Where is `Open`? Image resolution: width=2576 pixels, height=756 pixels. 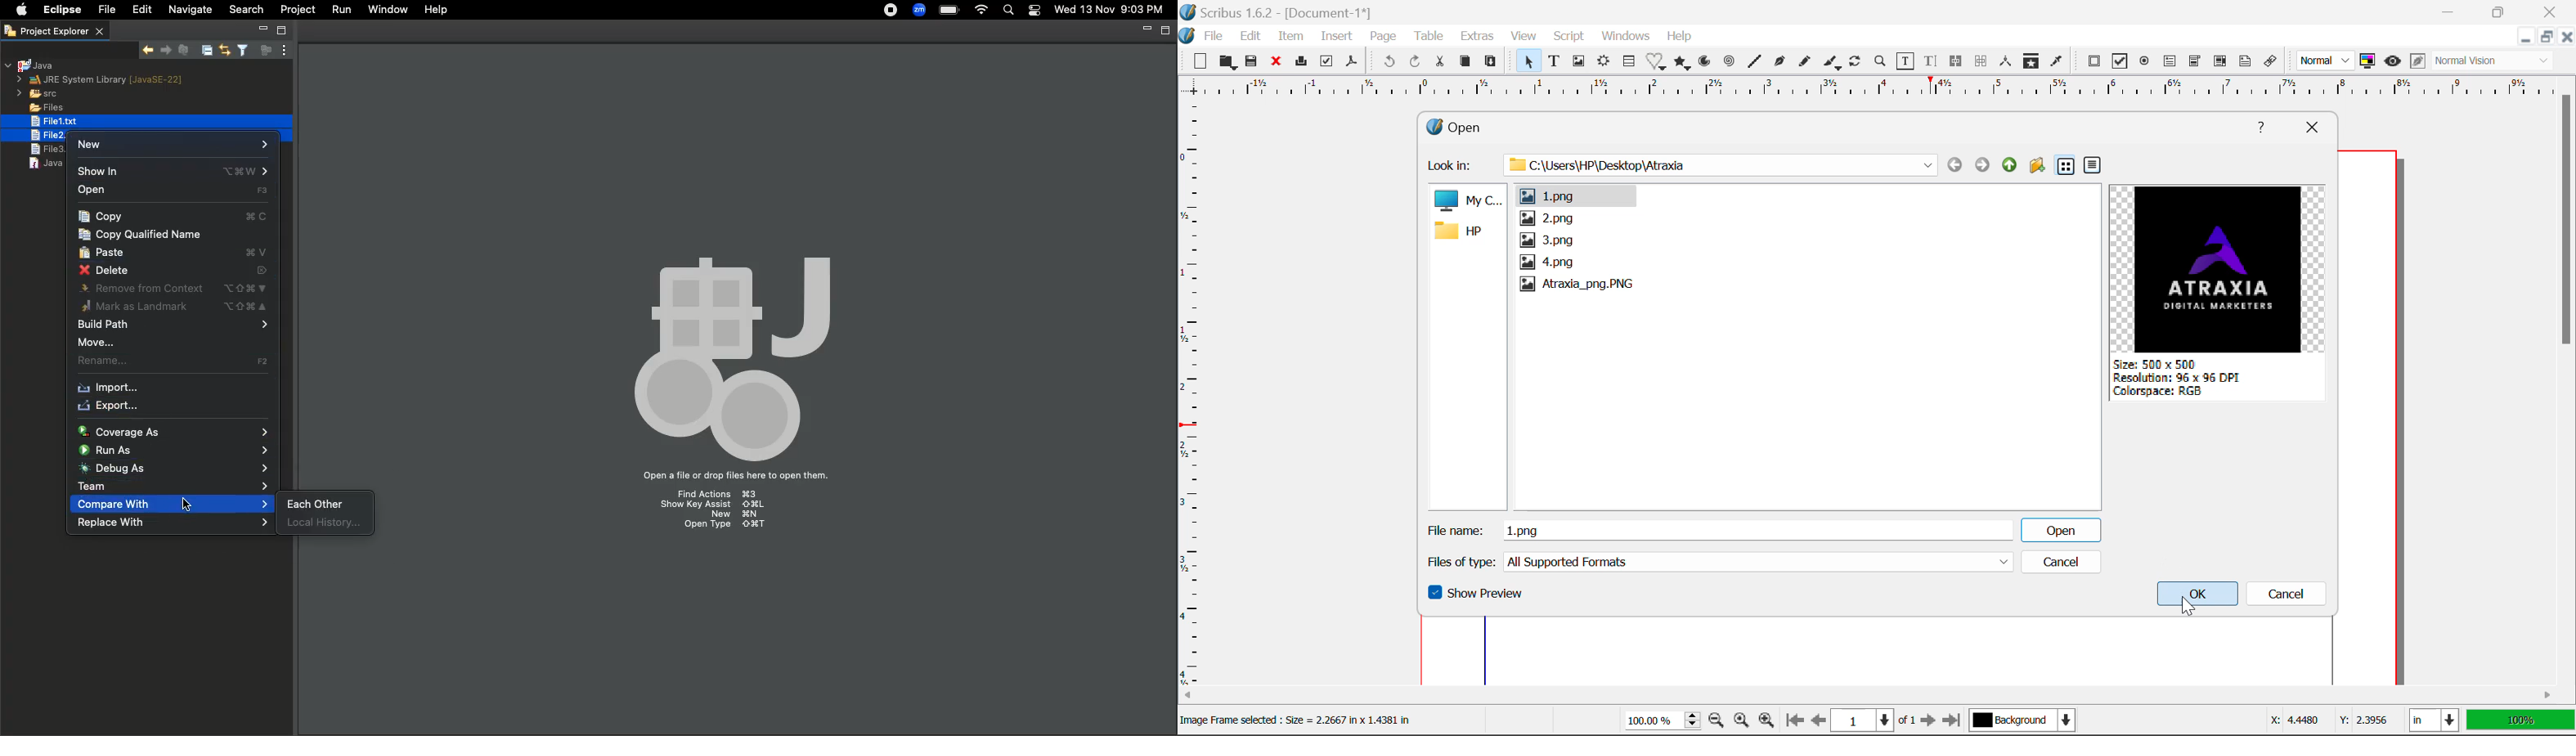 Open is located at coordinates (1476, 125).